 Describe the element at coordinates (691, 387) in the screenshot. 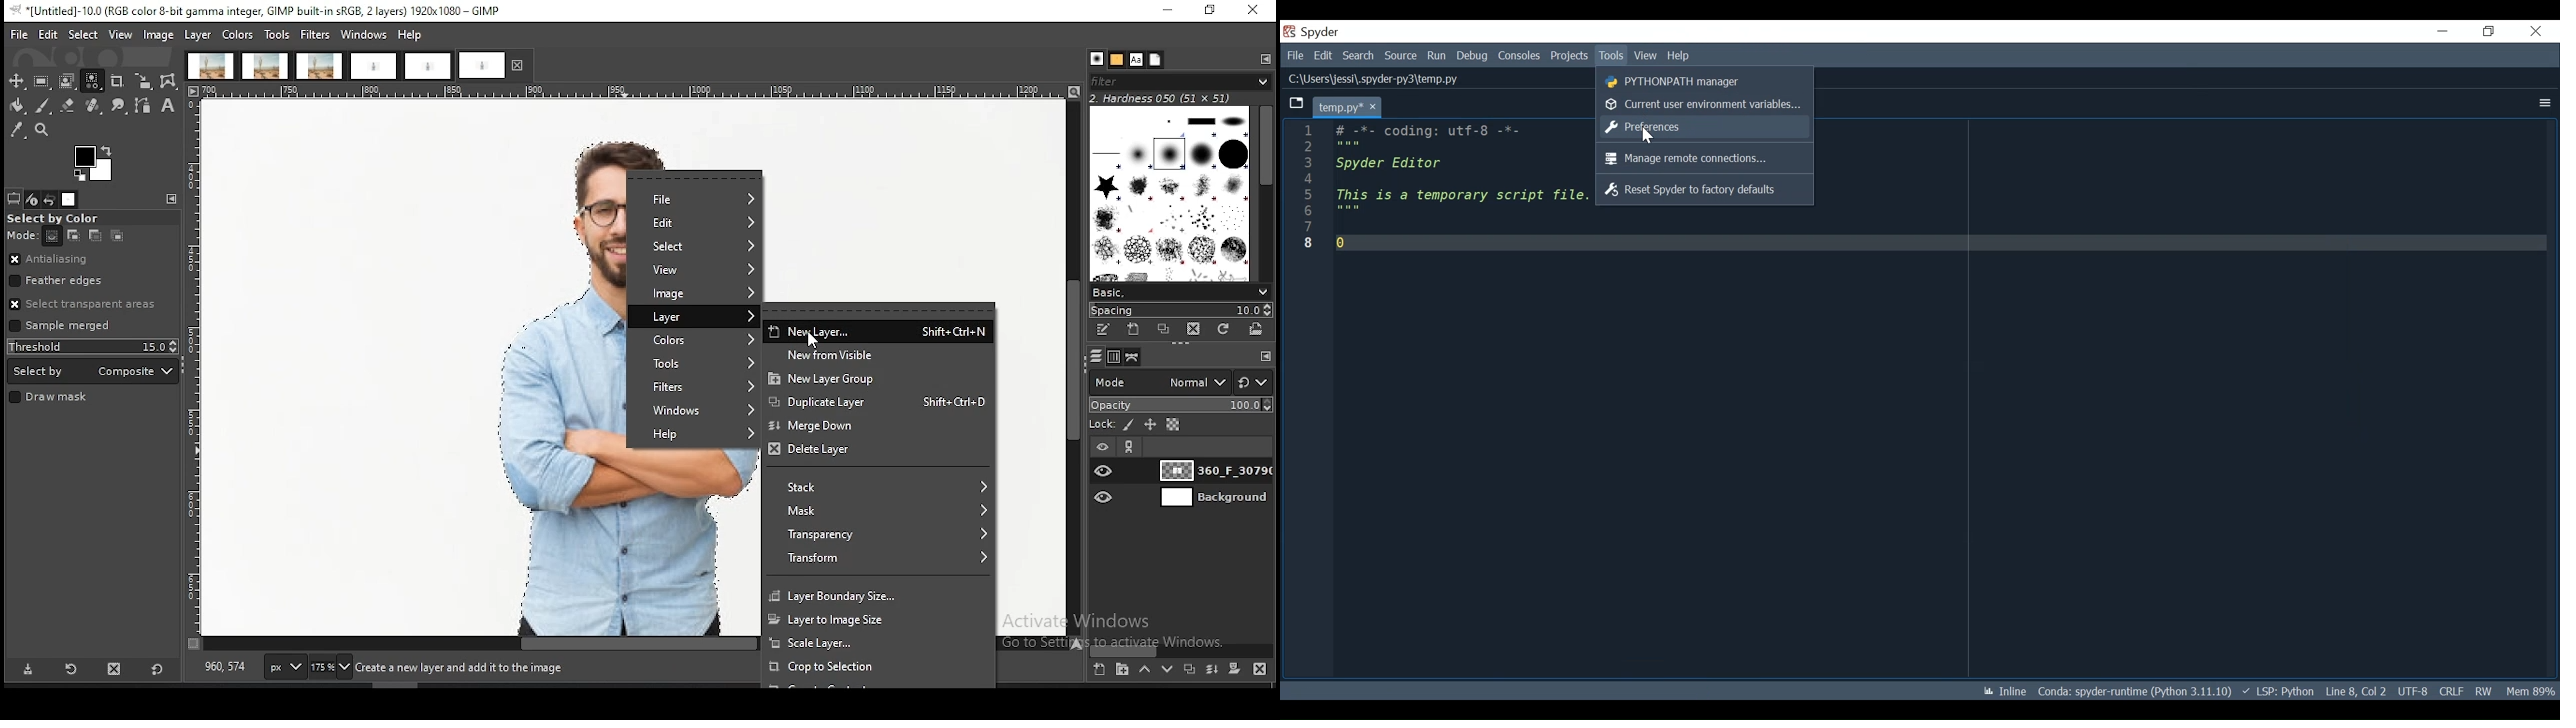

I see `filters` at that location.